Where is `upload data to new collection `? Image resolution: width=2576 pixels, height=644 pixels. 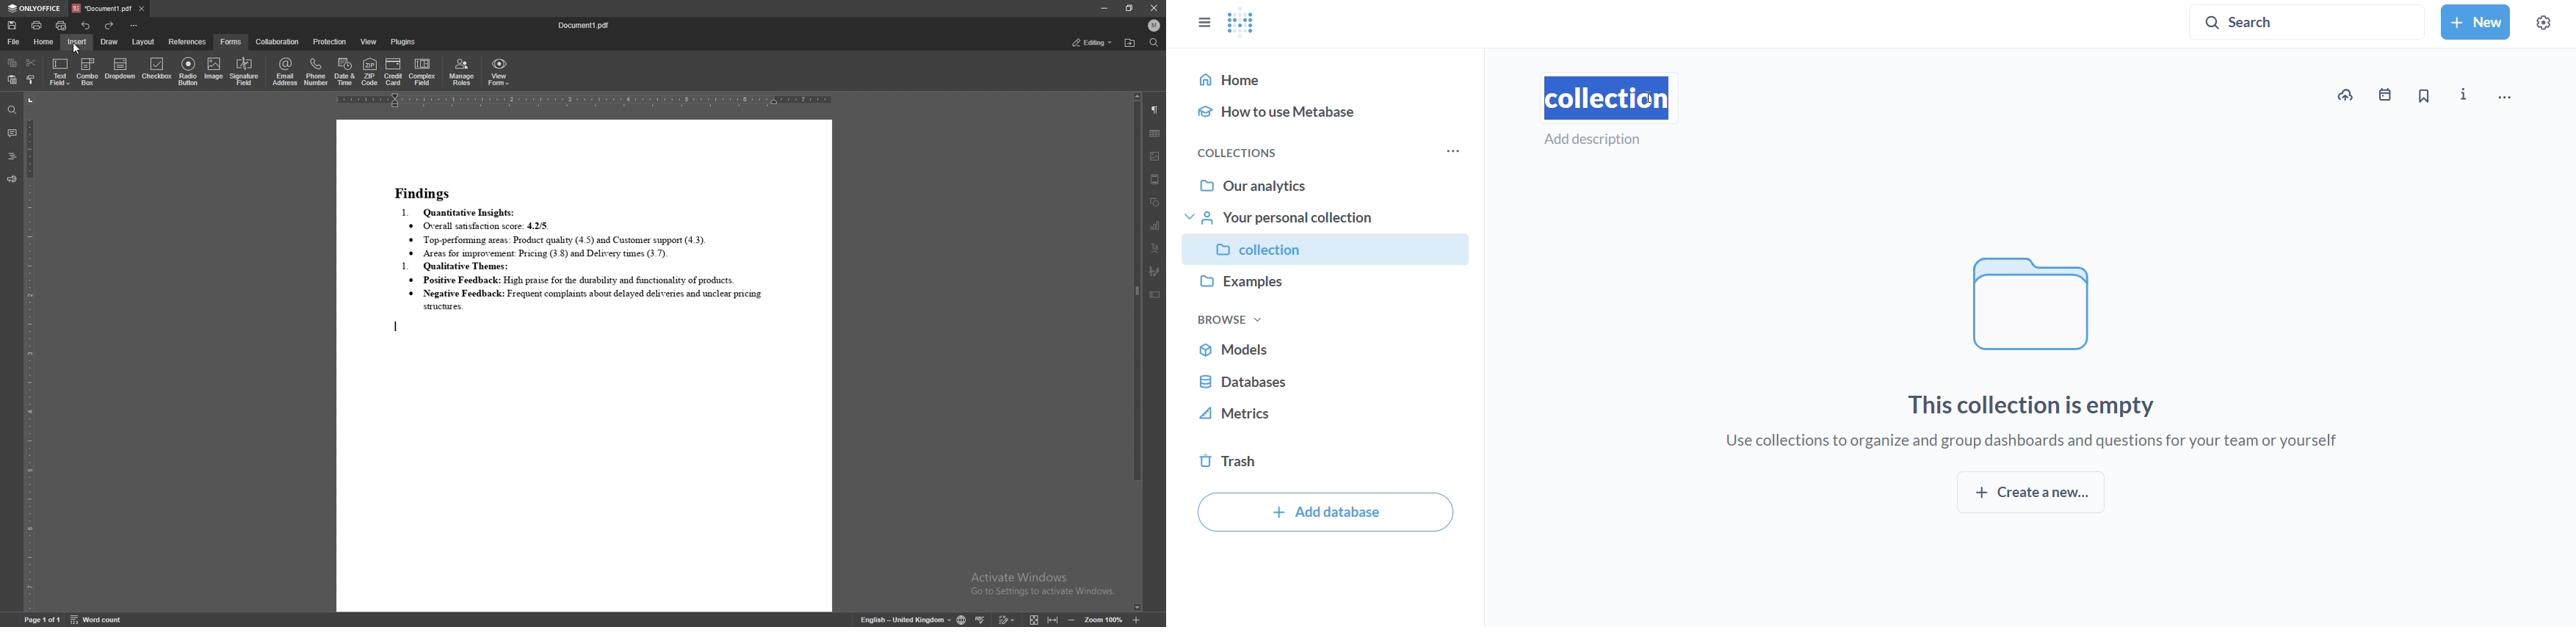 upload data to new collection  is located at coordinates (2345, 95).